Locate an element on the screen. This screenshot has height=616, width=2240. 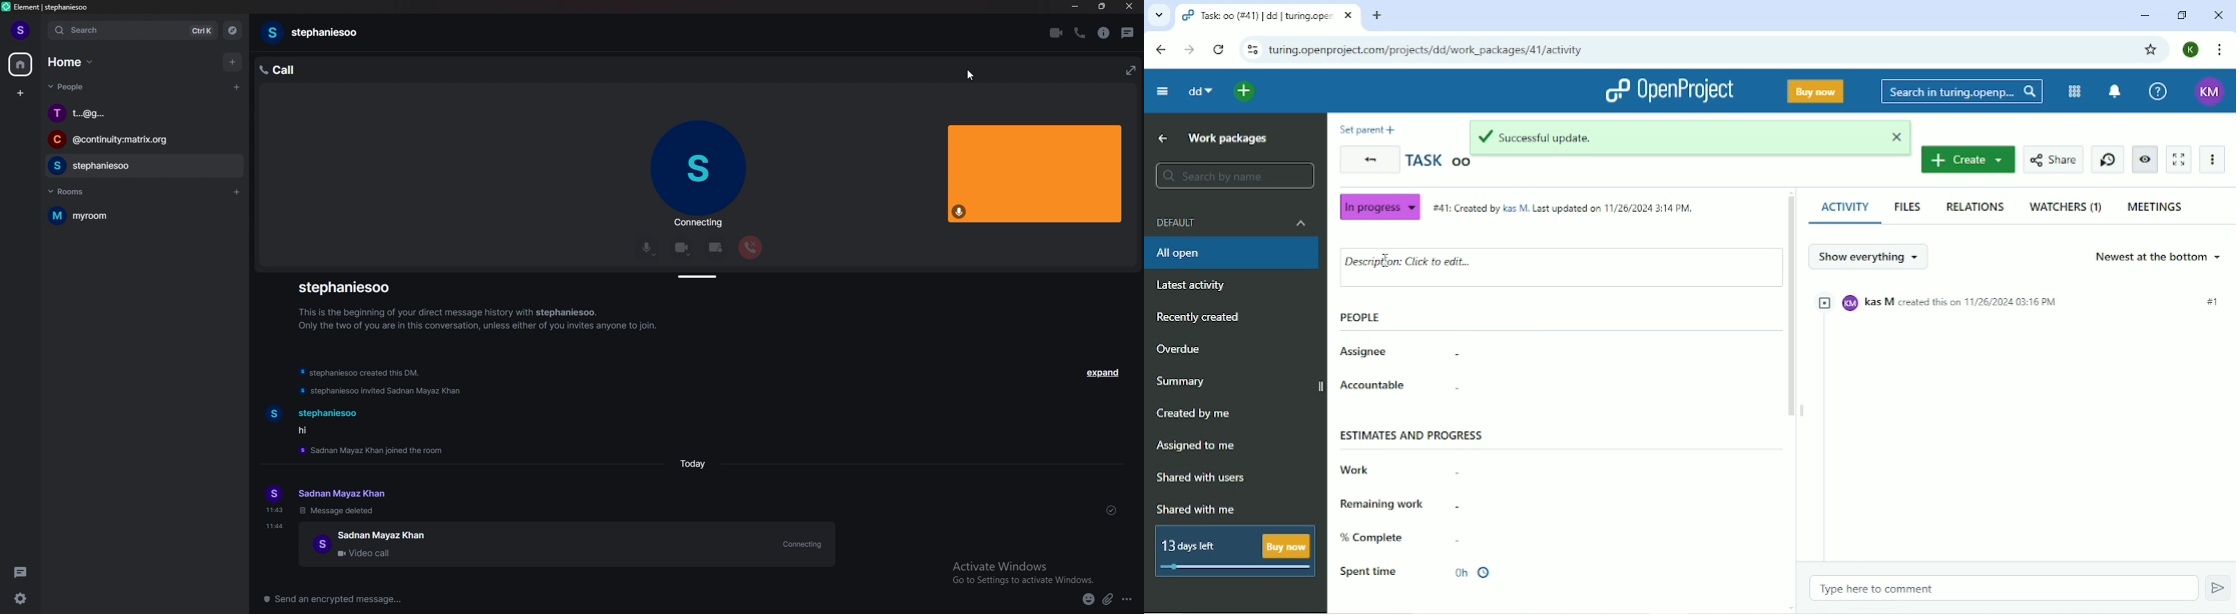
search bar is located at coordinates (132, 31).